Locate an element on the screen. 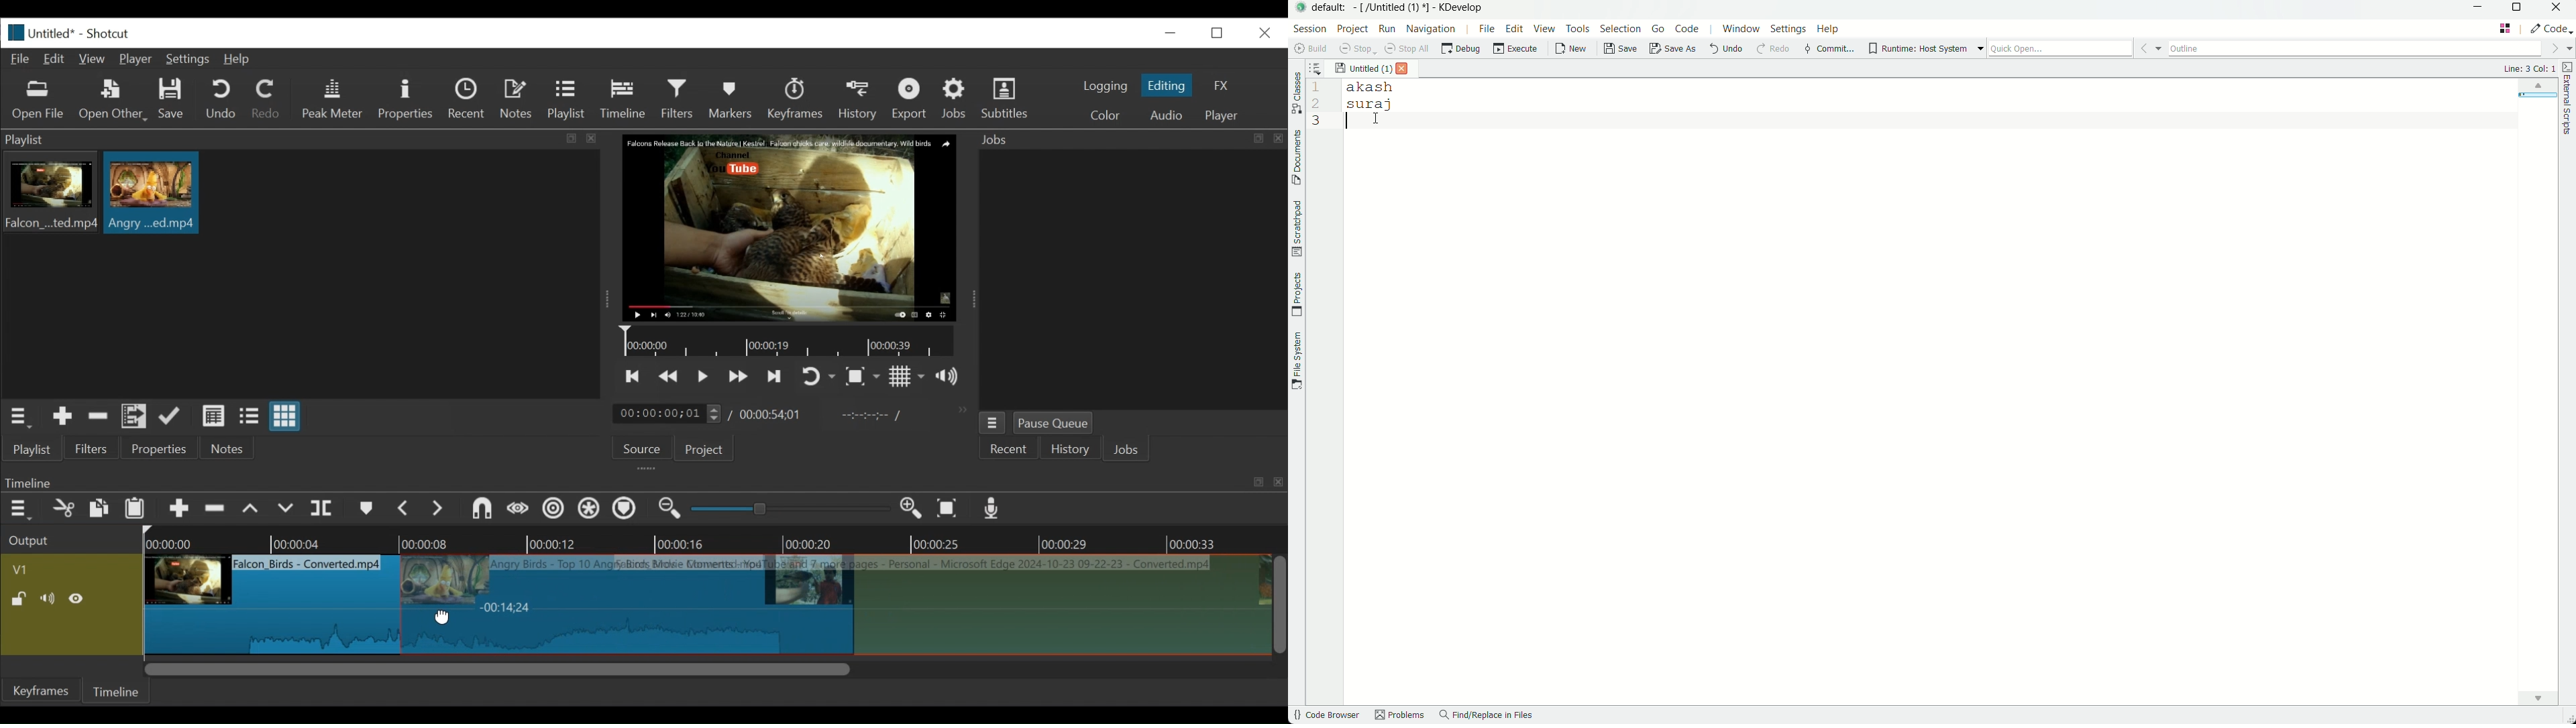 The image size is (2576, 728). Help is located at coordinates (237, 60).